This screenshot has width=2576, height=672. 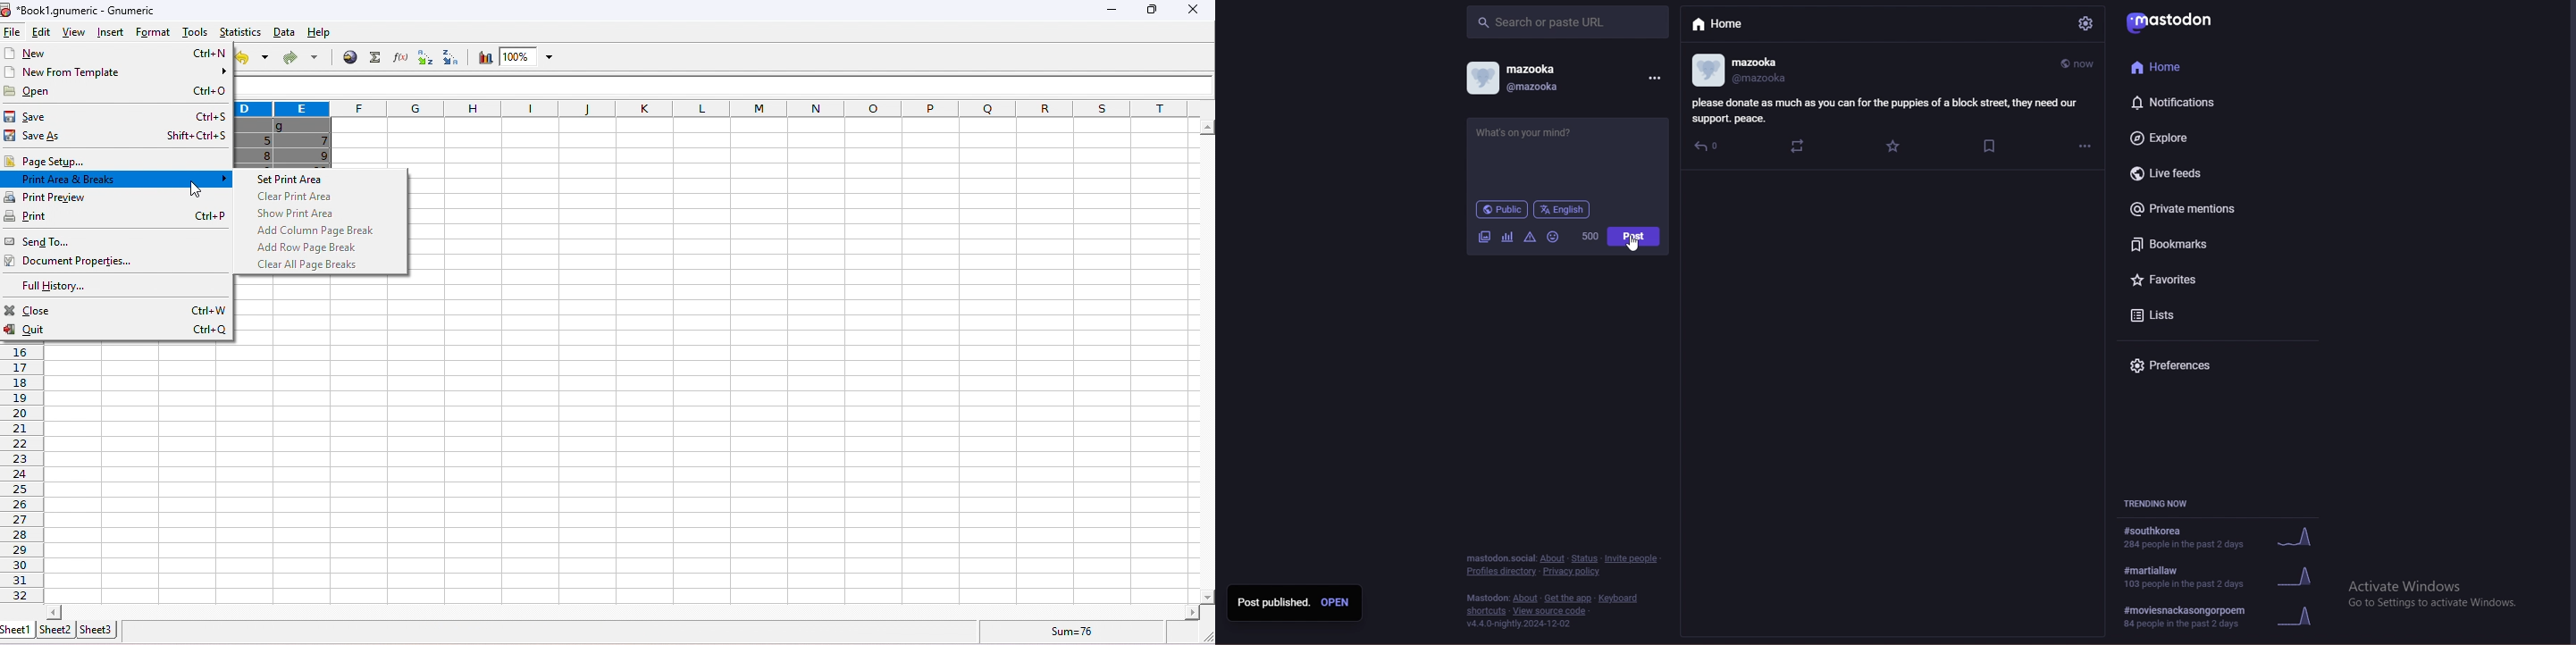 I want to click on heat add the, so click(x=1568, y=598).